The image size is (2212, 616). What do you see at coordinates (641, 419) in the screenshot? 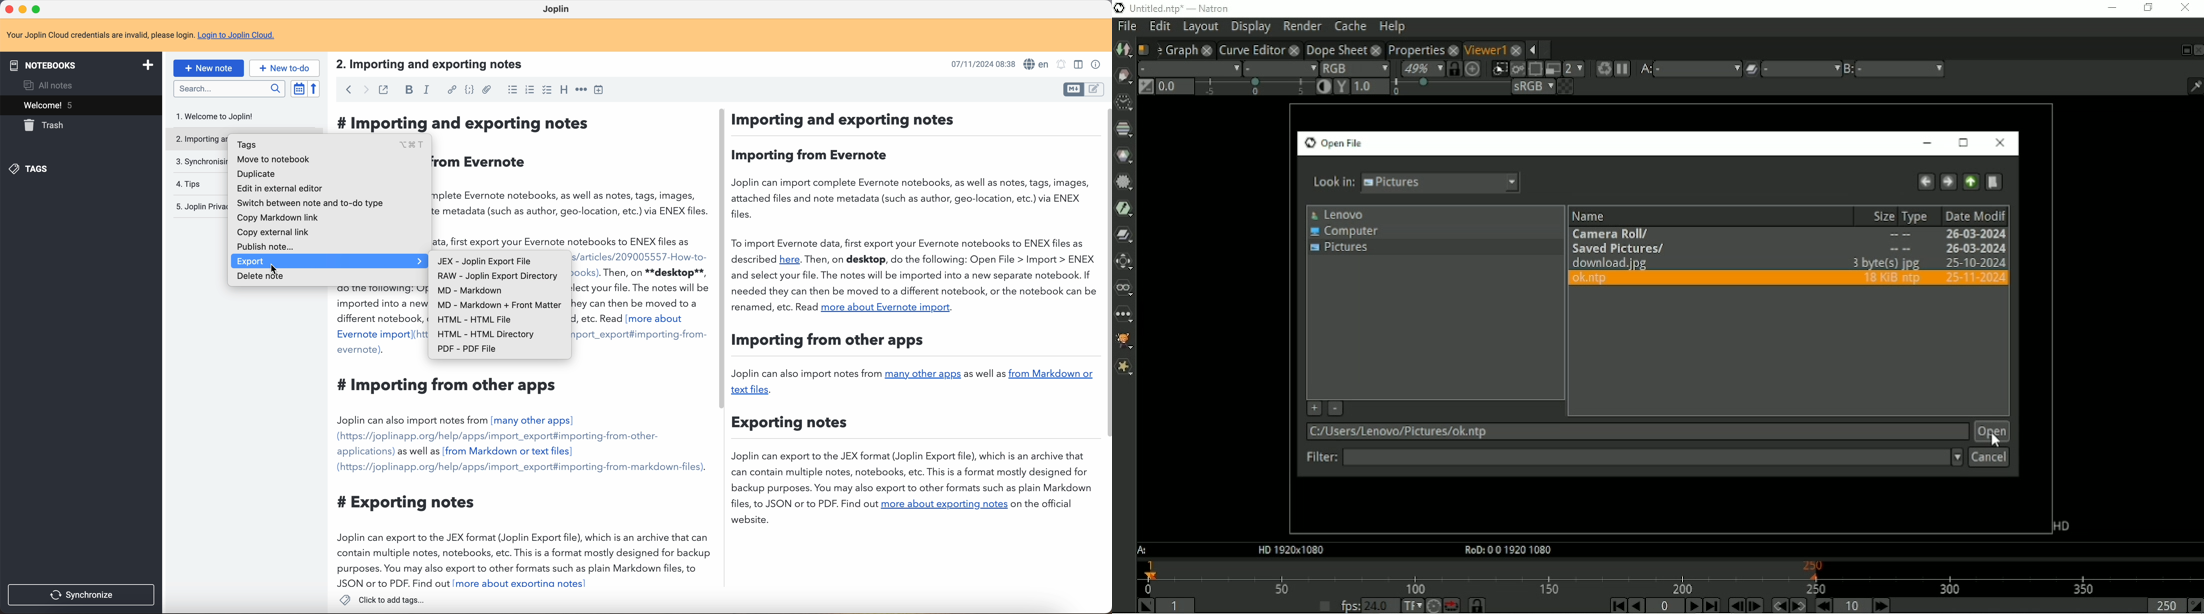
I see `importing and exporting note` at bounding box center [641, 419].